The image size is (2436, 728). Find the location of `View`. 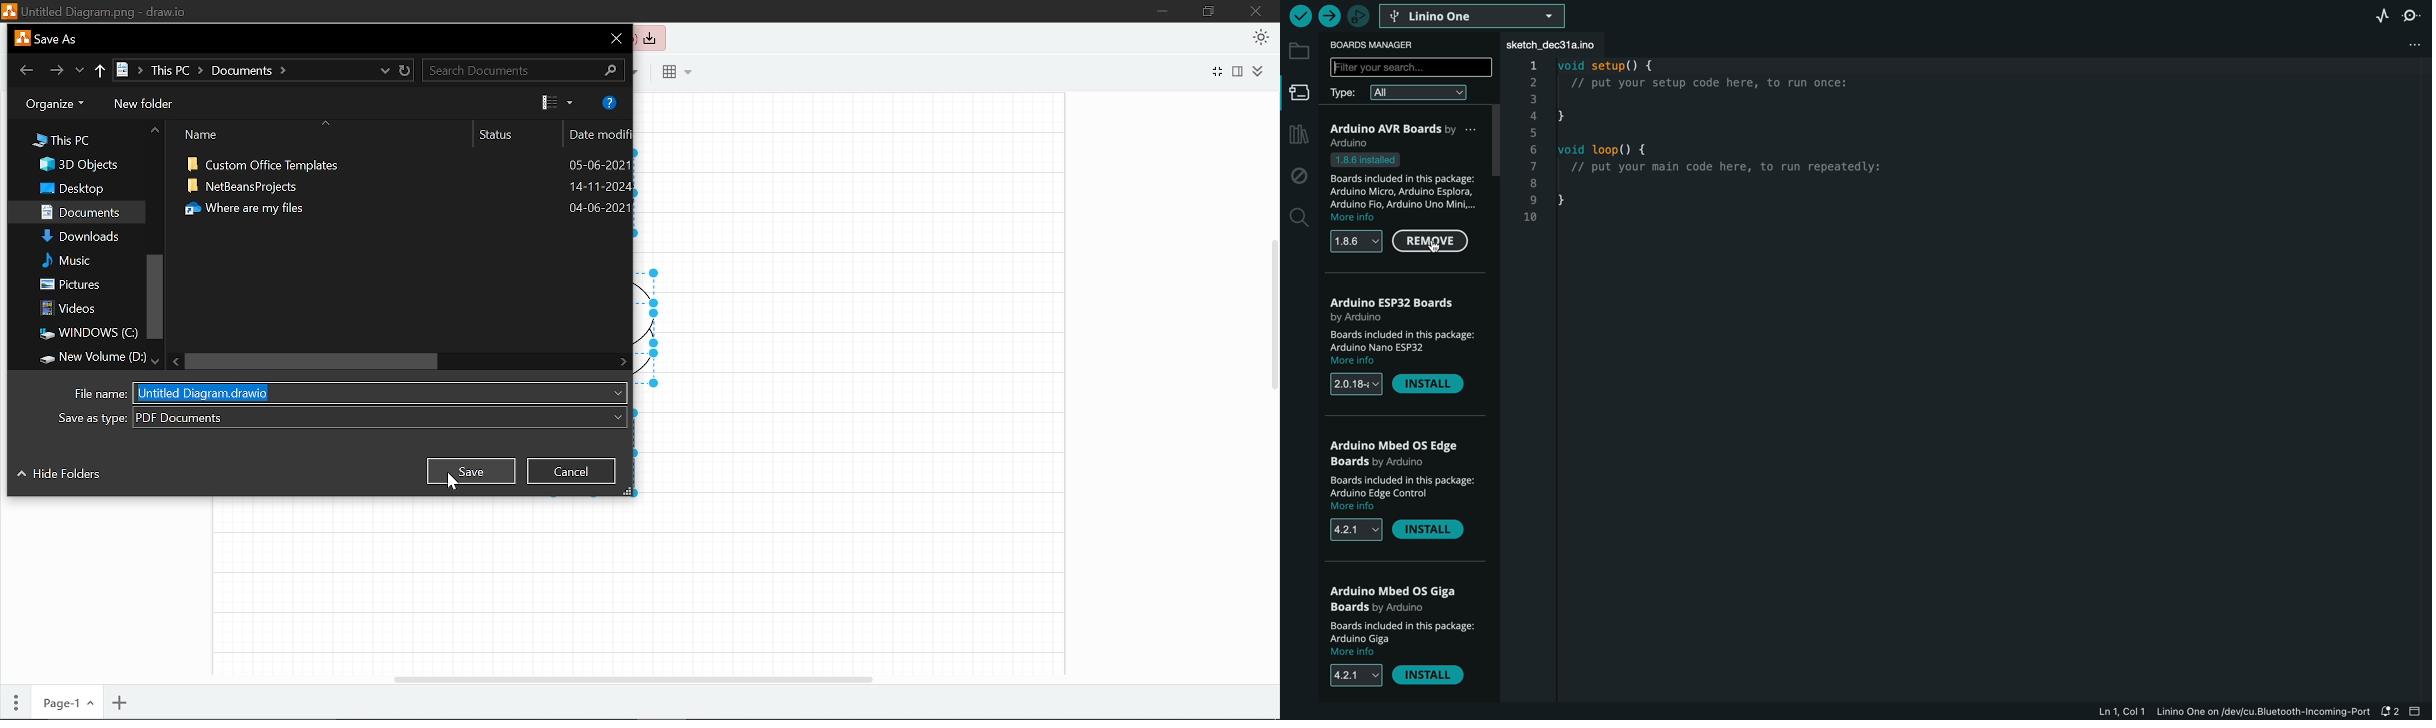

View is located at coordinates (557, 103).